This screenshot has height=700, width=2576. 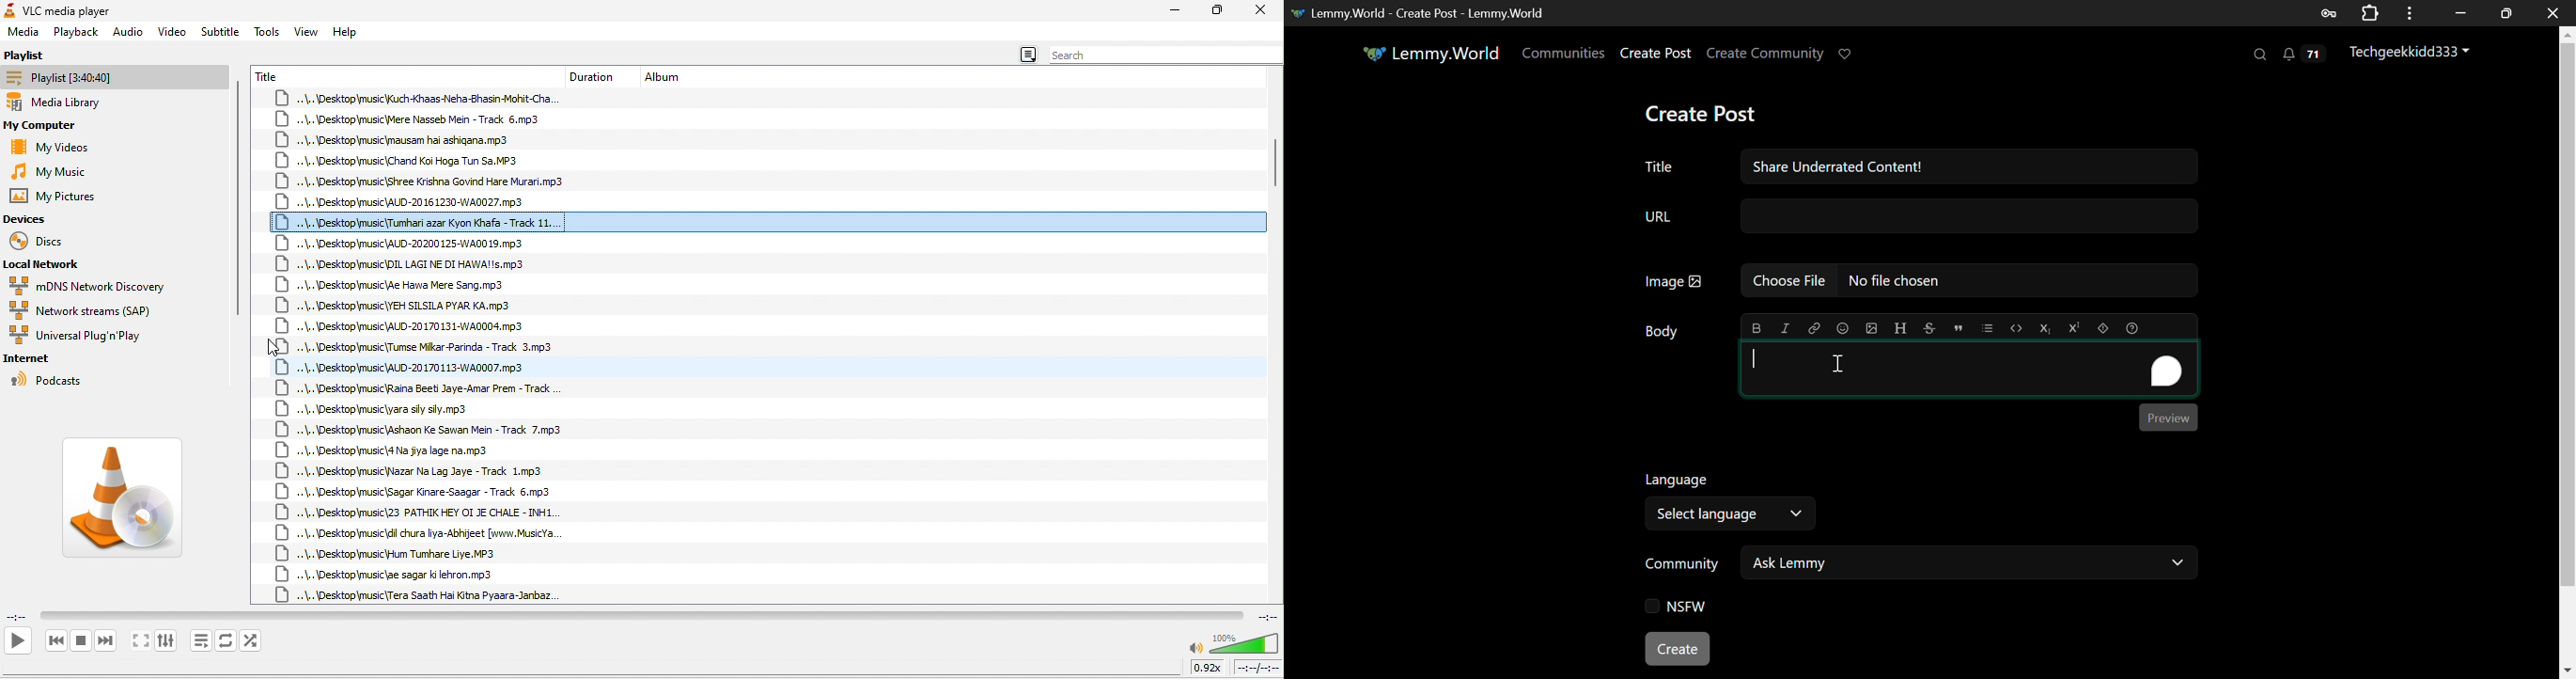 I want to click on Extensions, so click(x=2370, y=11).